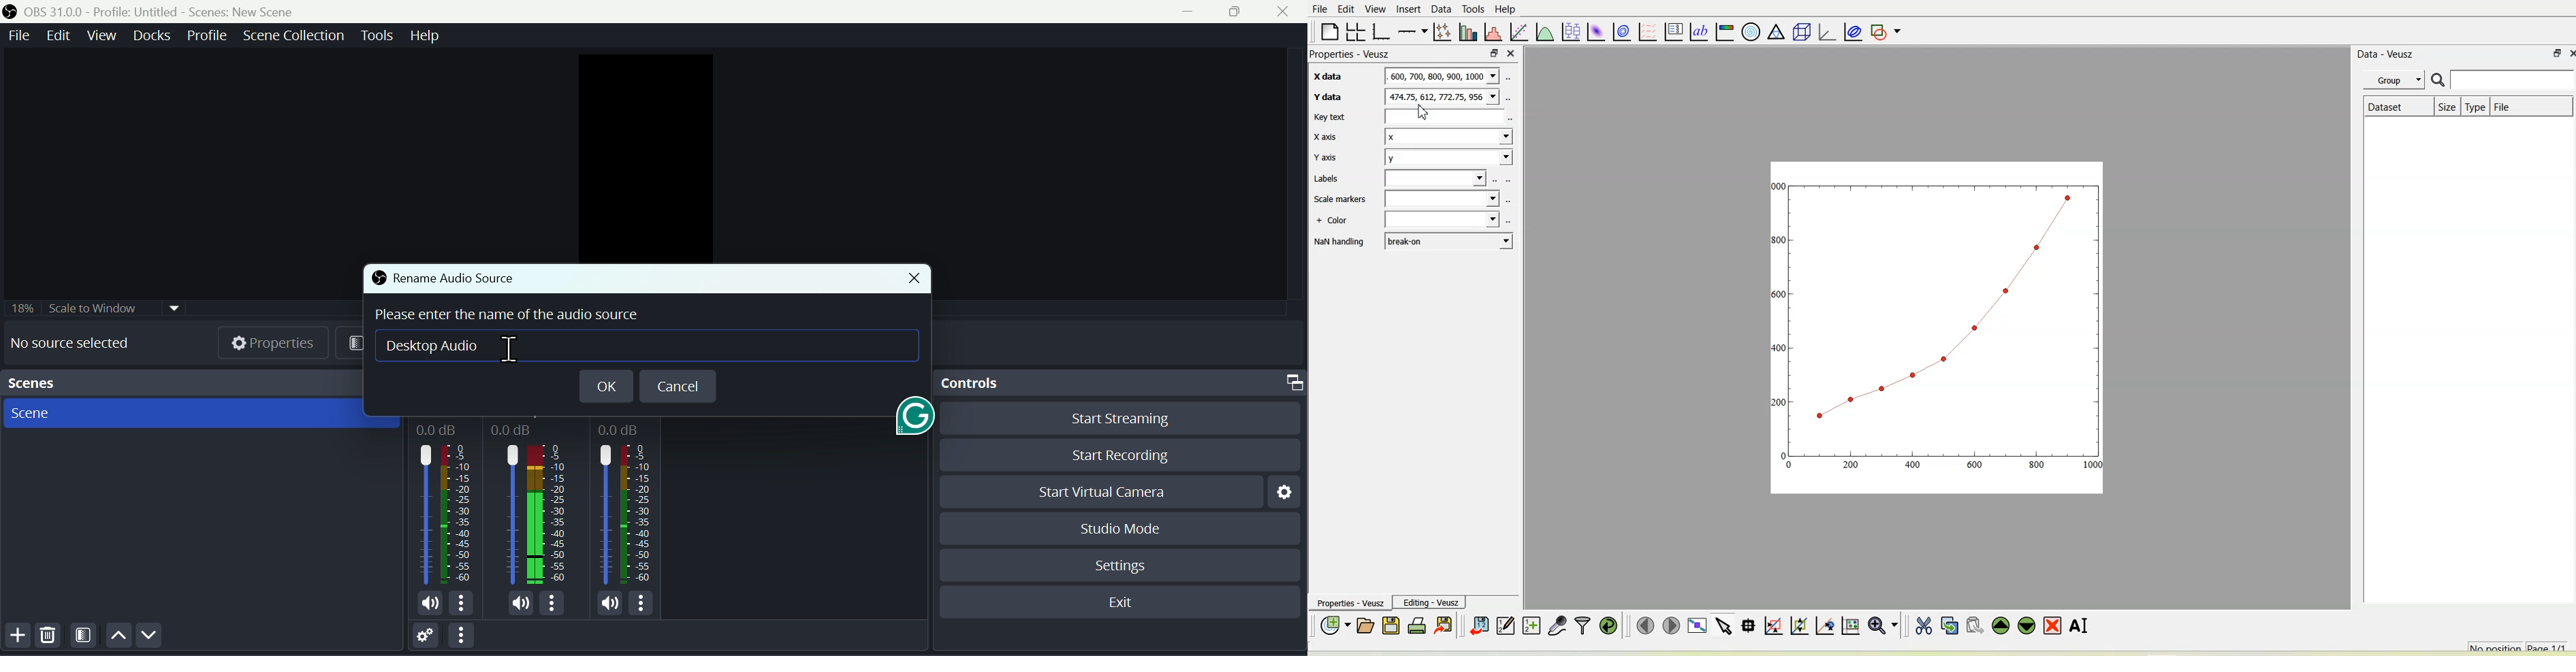  What do you see at coordinates (1441, 76) in the screenshot?
I see `600,700,800,900,1000` at bounding box center [1441, 76].